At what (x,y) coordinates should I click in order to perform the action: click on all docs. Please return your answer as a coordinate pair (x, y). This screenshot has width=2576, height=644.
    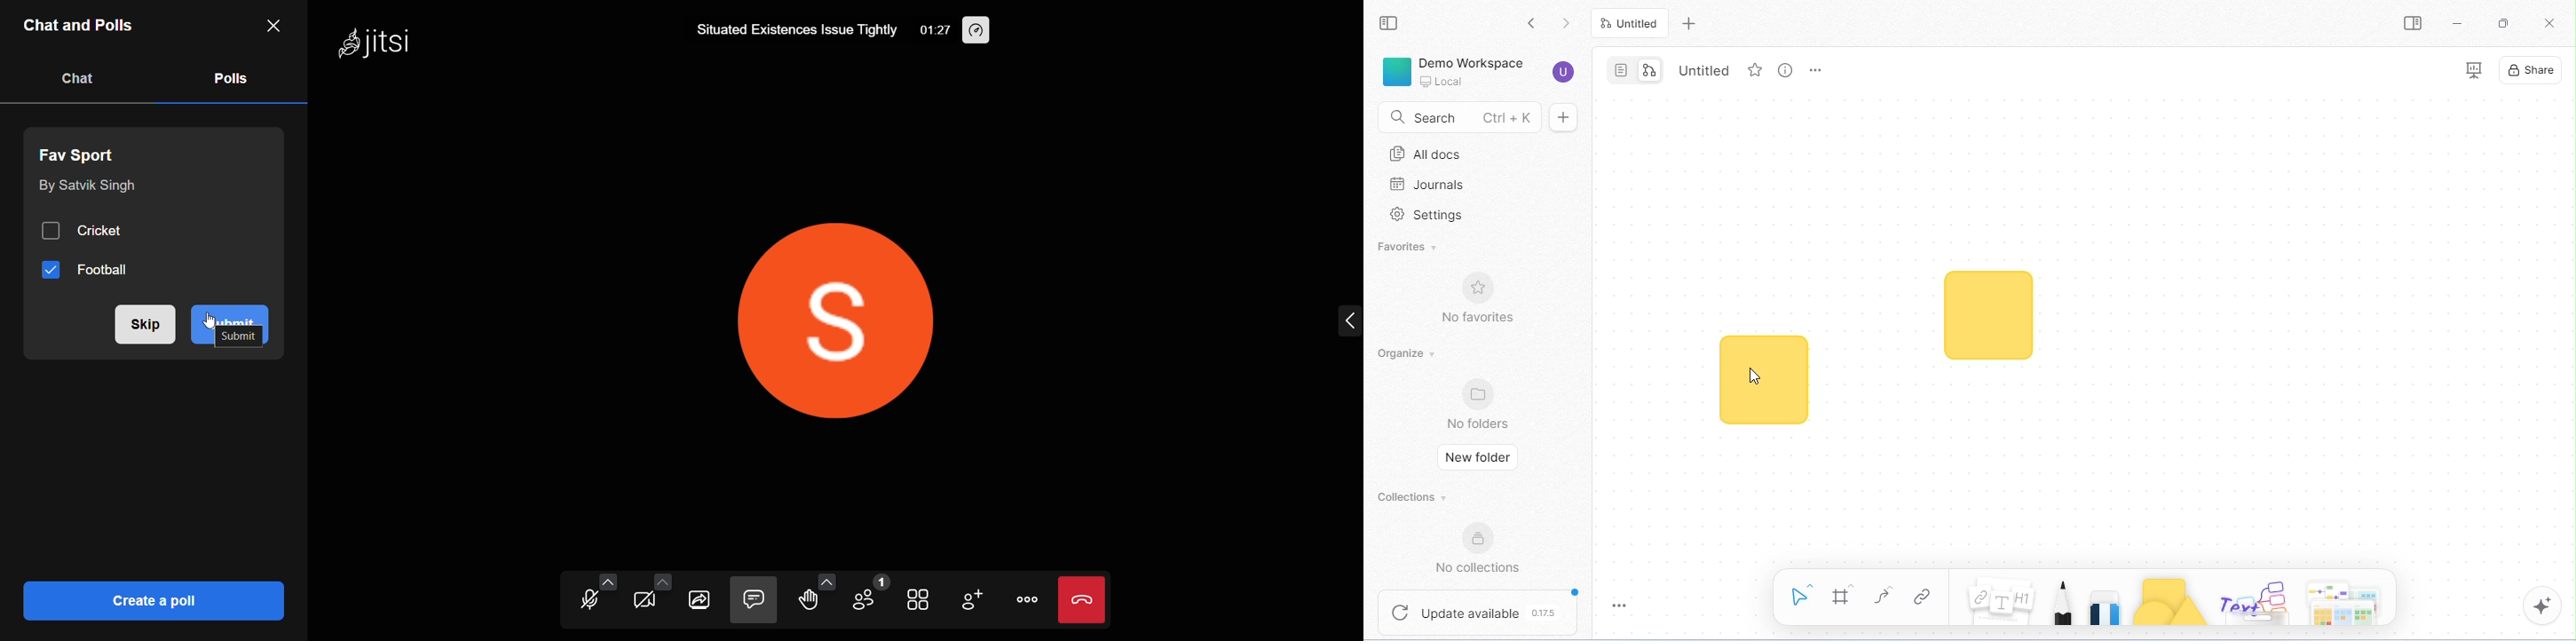
    Looking at the image, I should click on (1427, 154).